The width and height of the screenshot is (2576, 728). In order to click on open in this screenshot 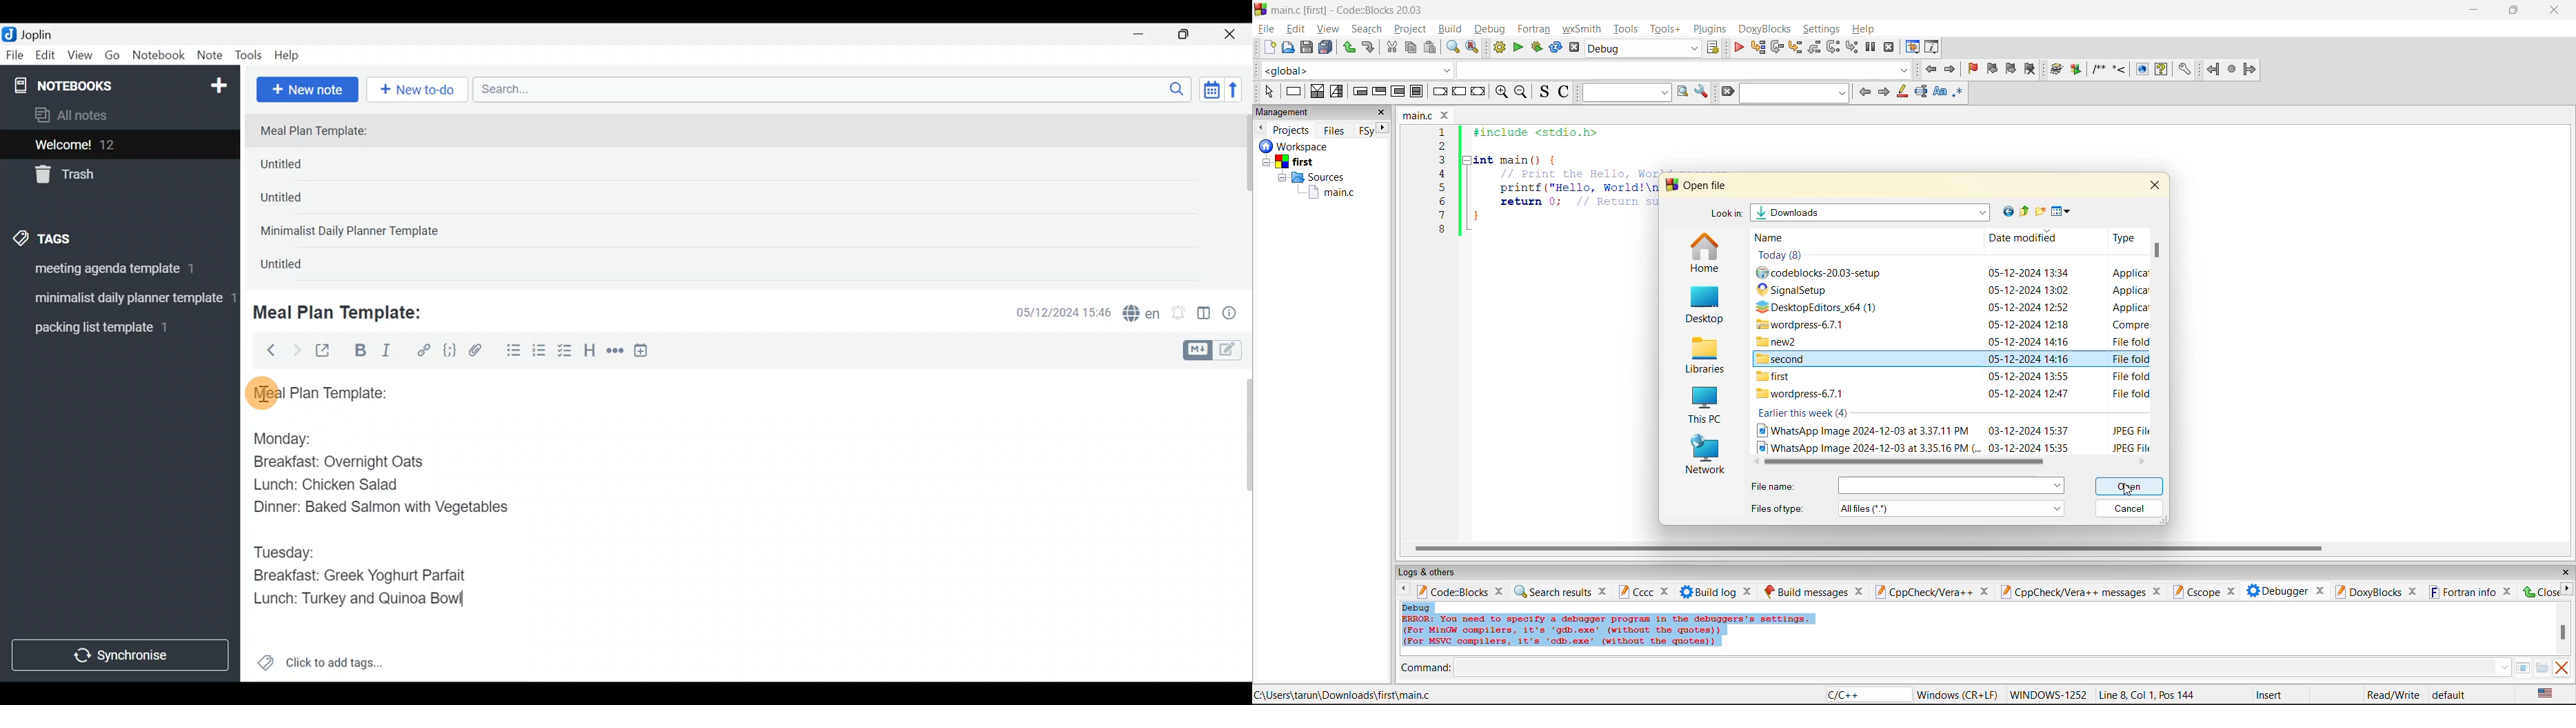, I will do `click(2131, 486)`.